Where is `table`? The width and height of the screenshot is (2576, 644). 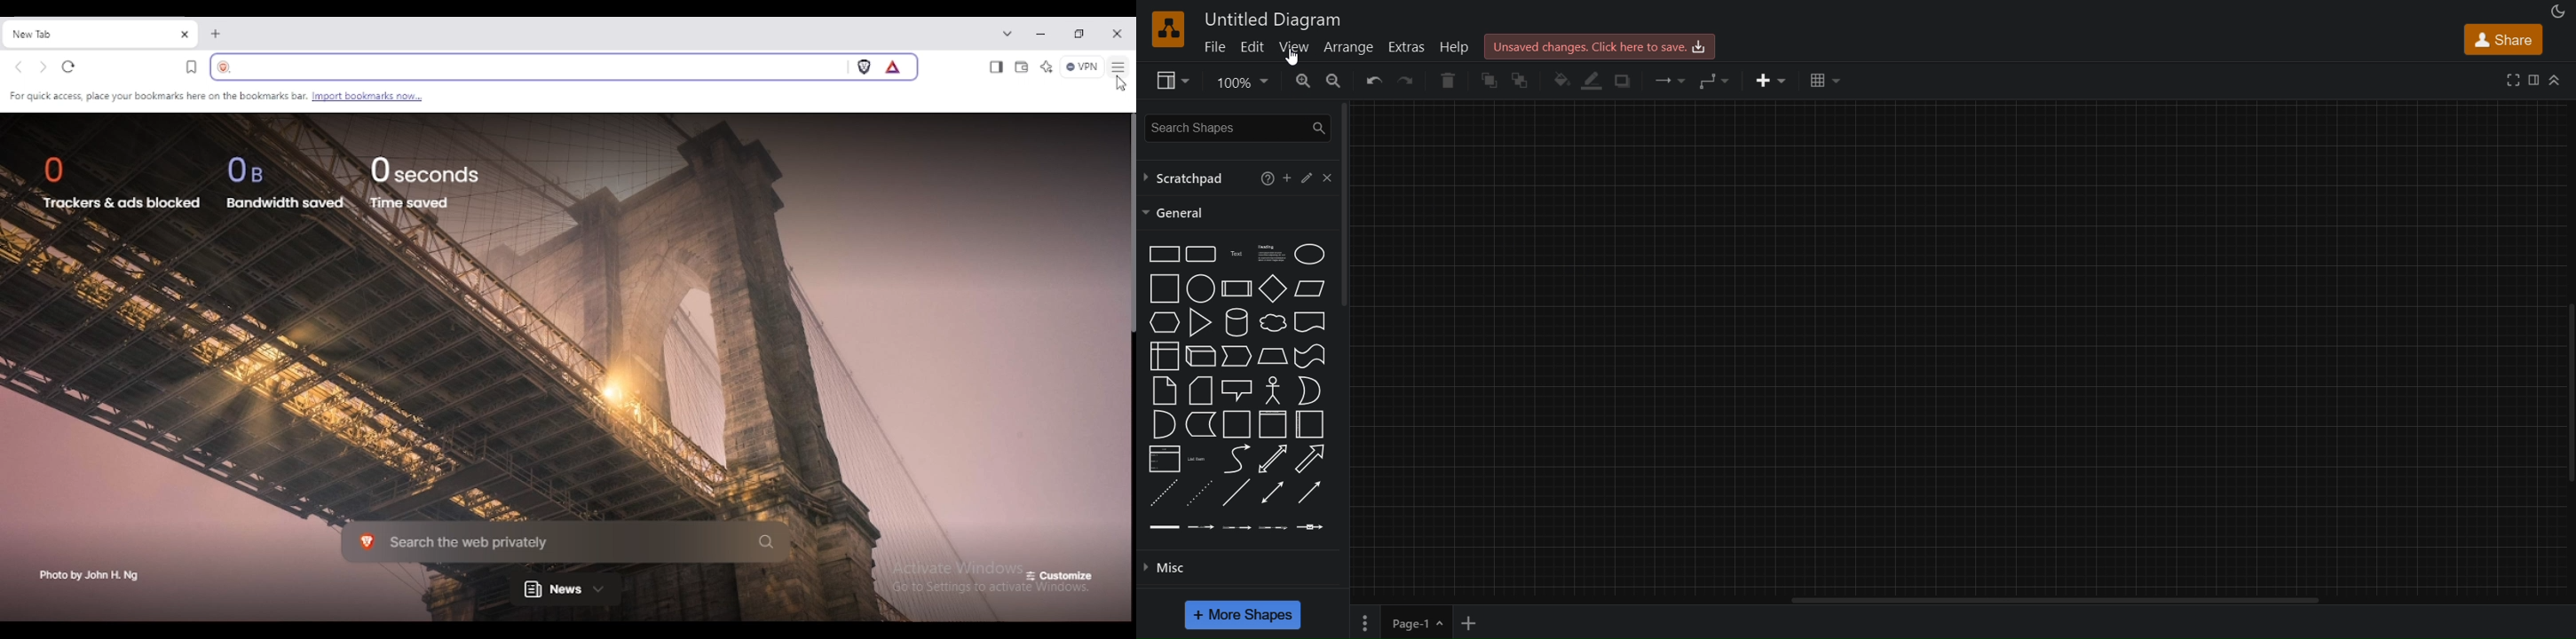 table is located at coordinates (1823, 80).